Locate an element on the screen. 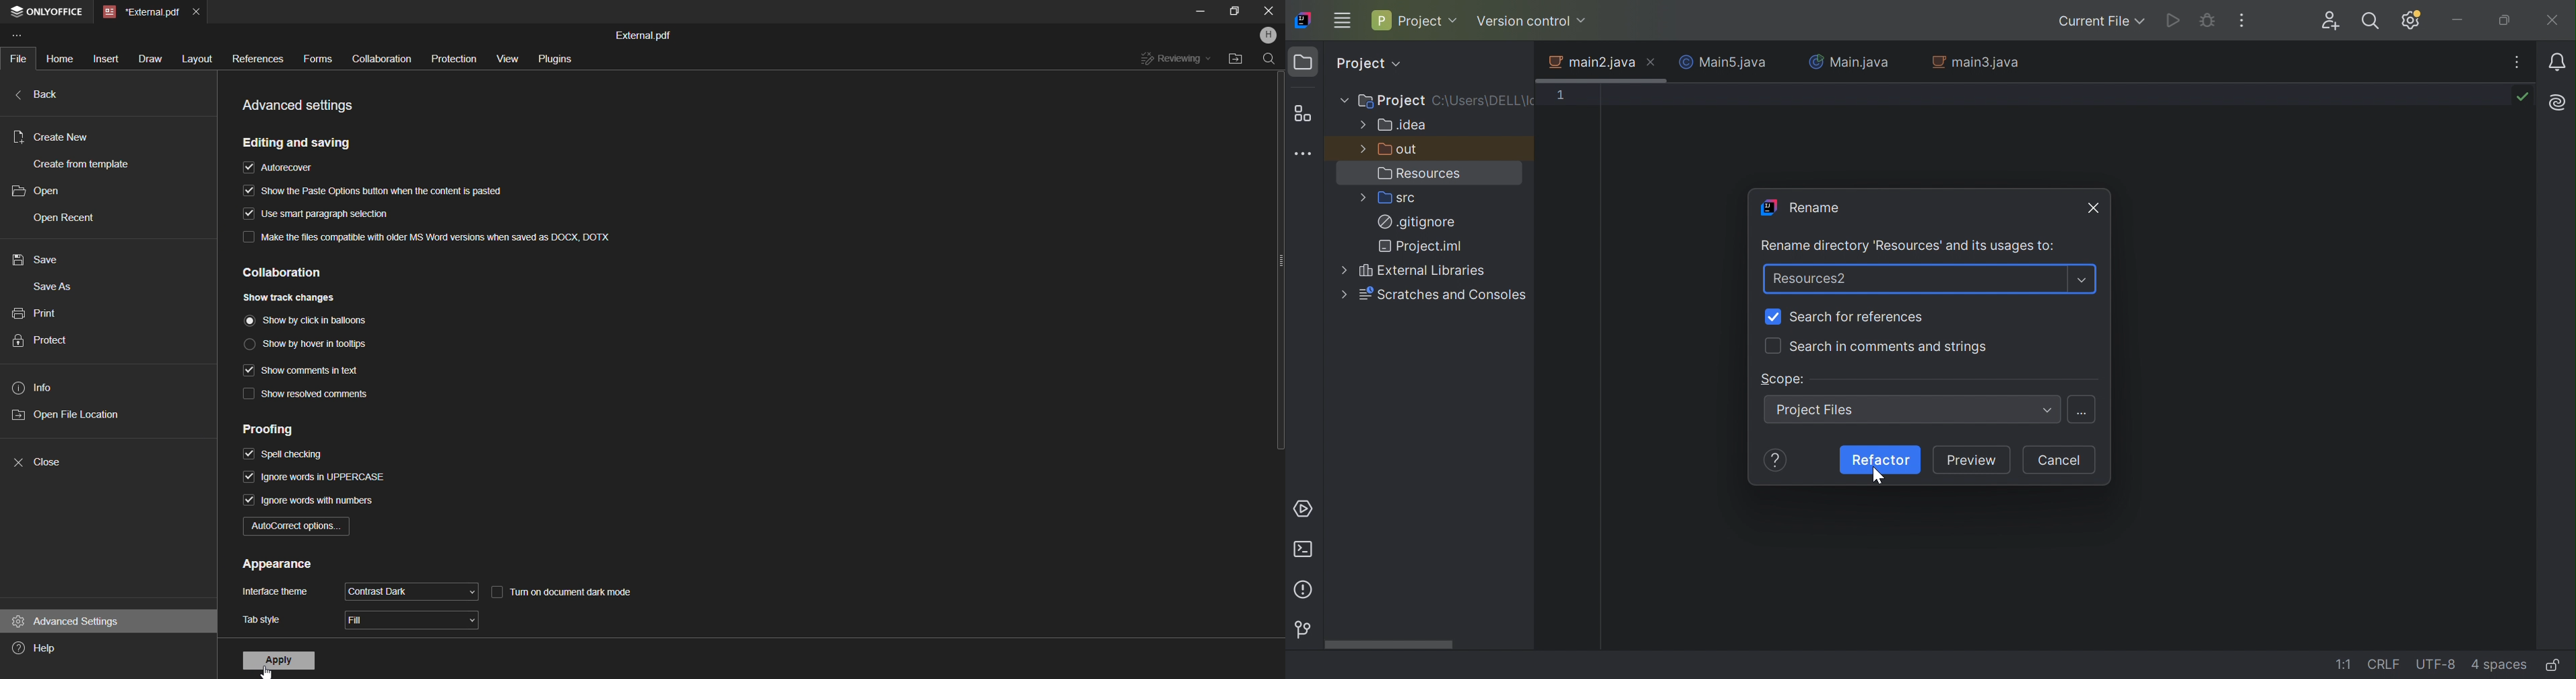  spell checking is located at coordinates (285, 455).